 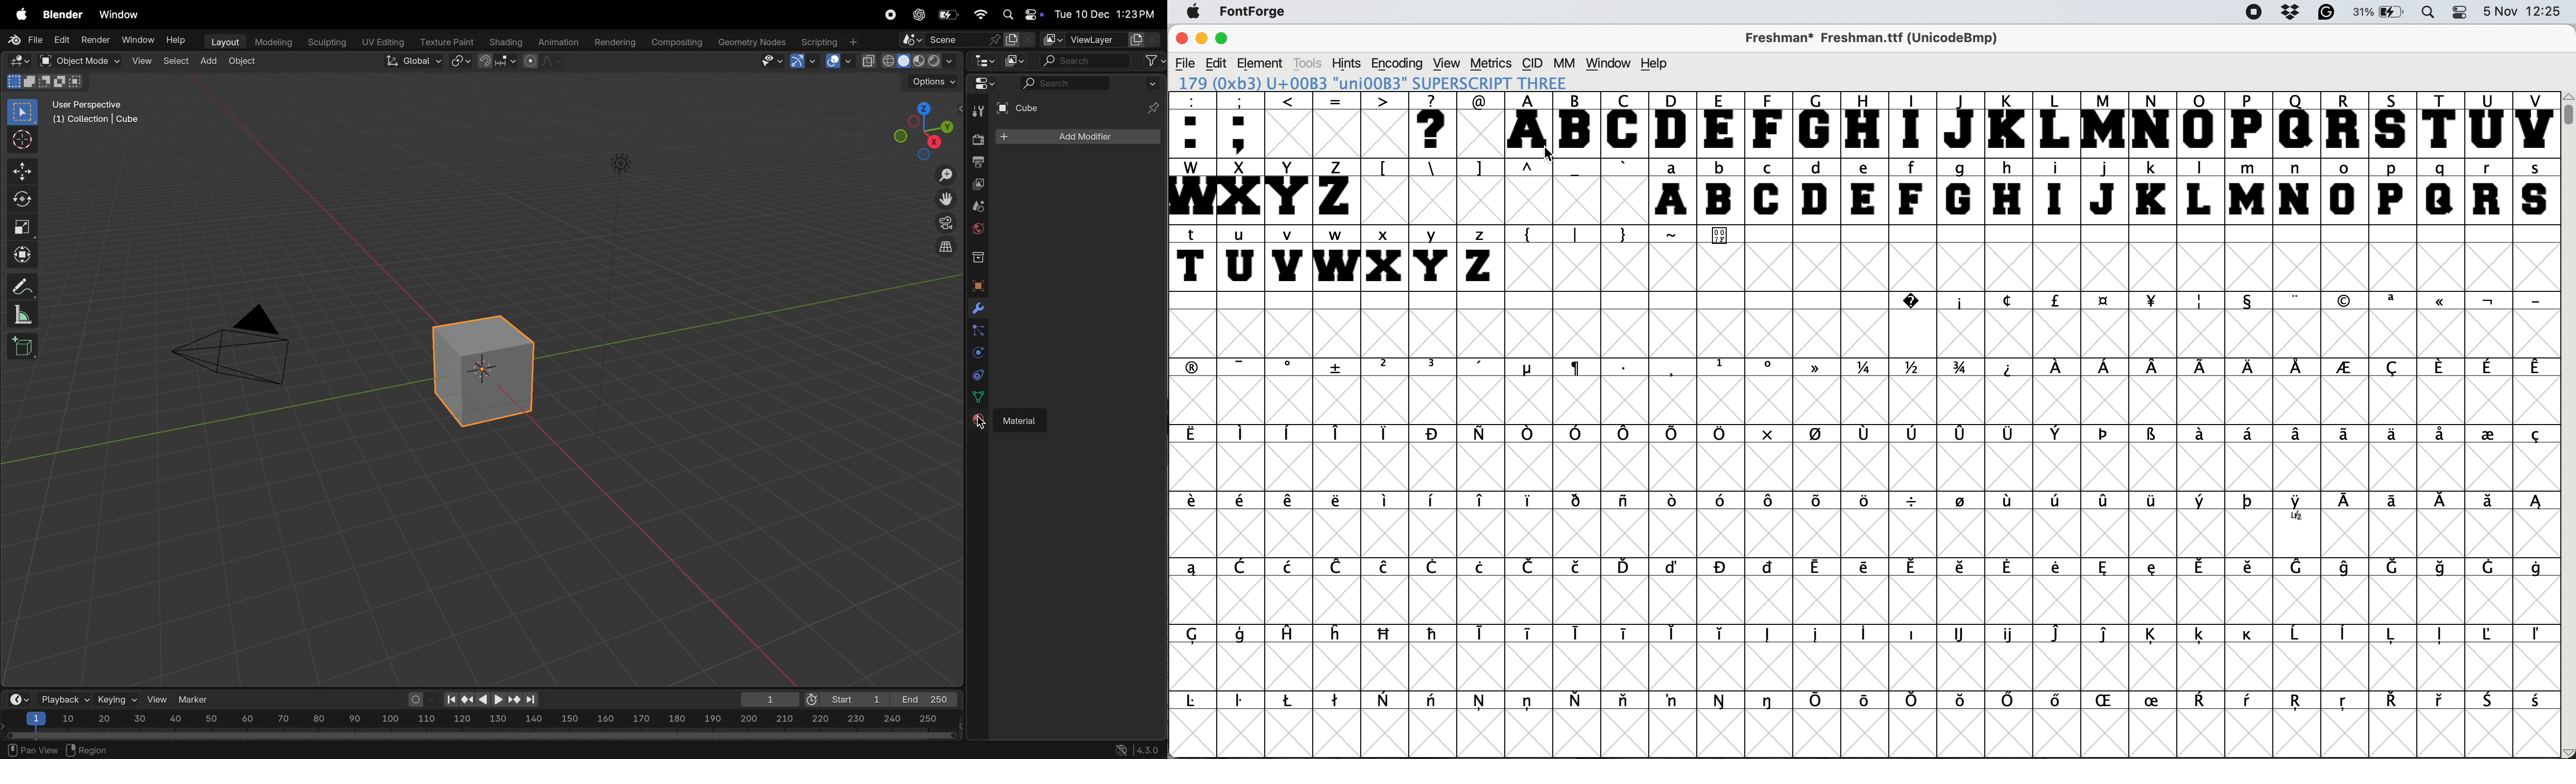 What do you see at coordinates (2440, 635) in the screenshot?
I see `symbol` at bounding box center [2440, 635].